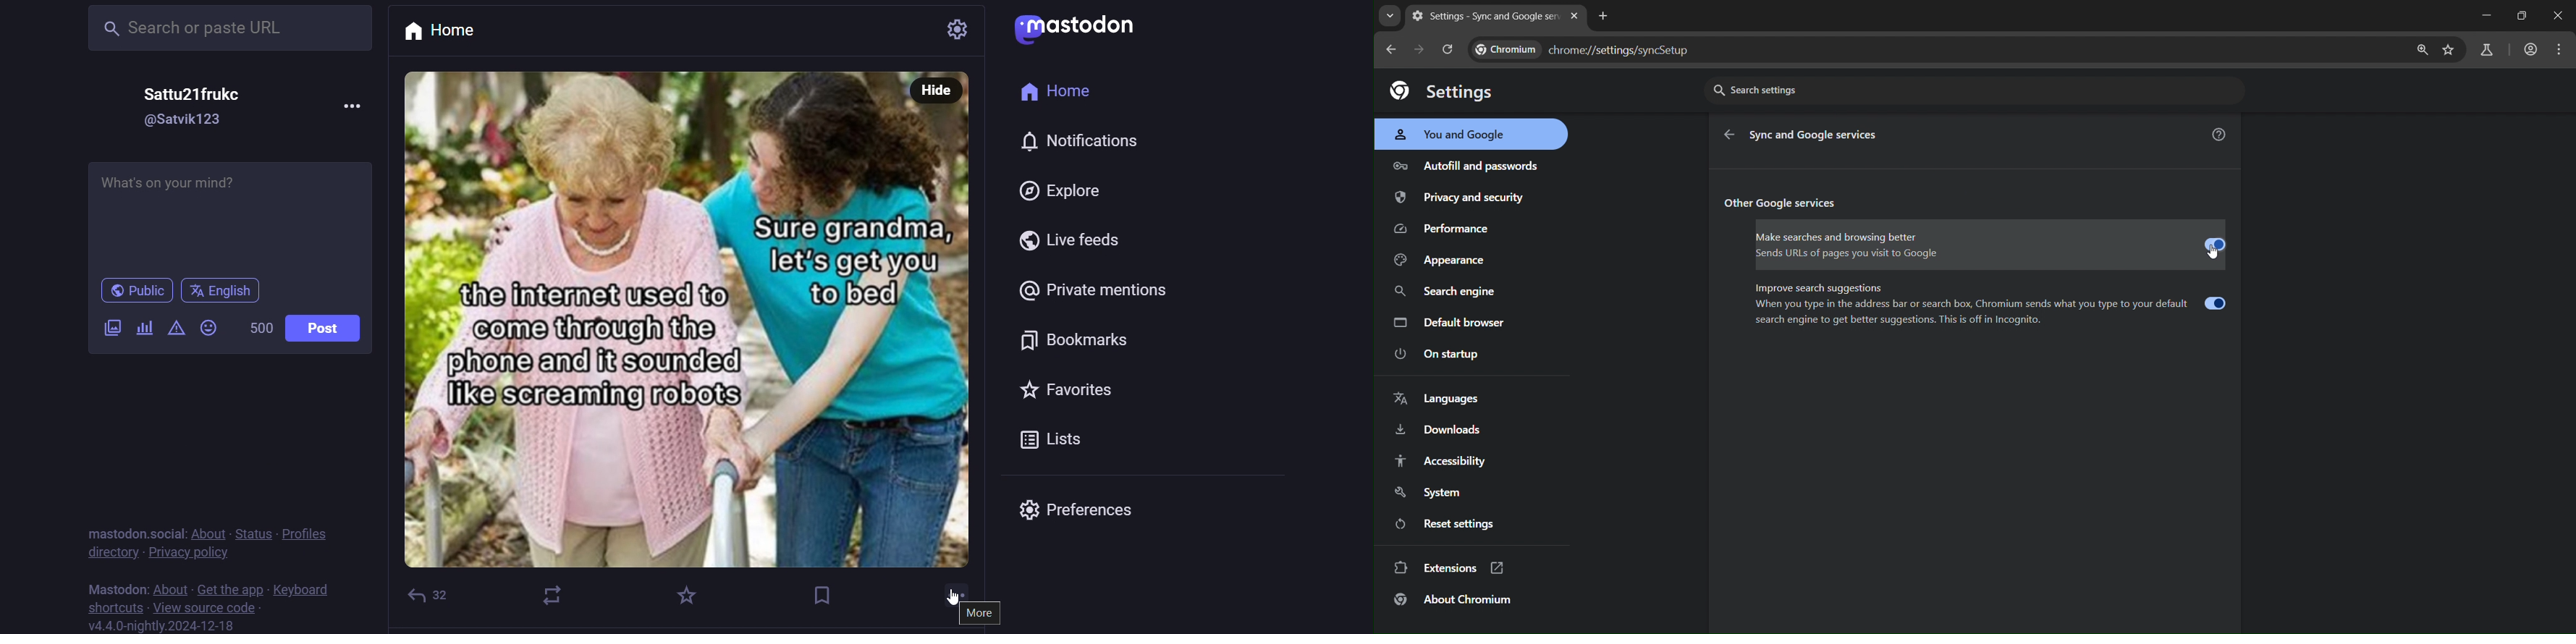 The width and height of the screenshot is (2576, 644). What do you see at coordinates (1443, 91) in the screenshot?
I see `settings` at bounding box center [1443, 91].